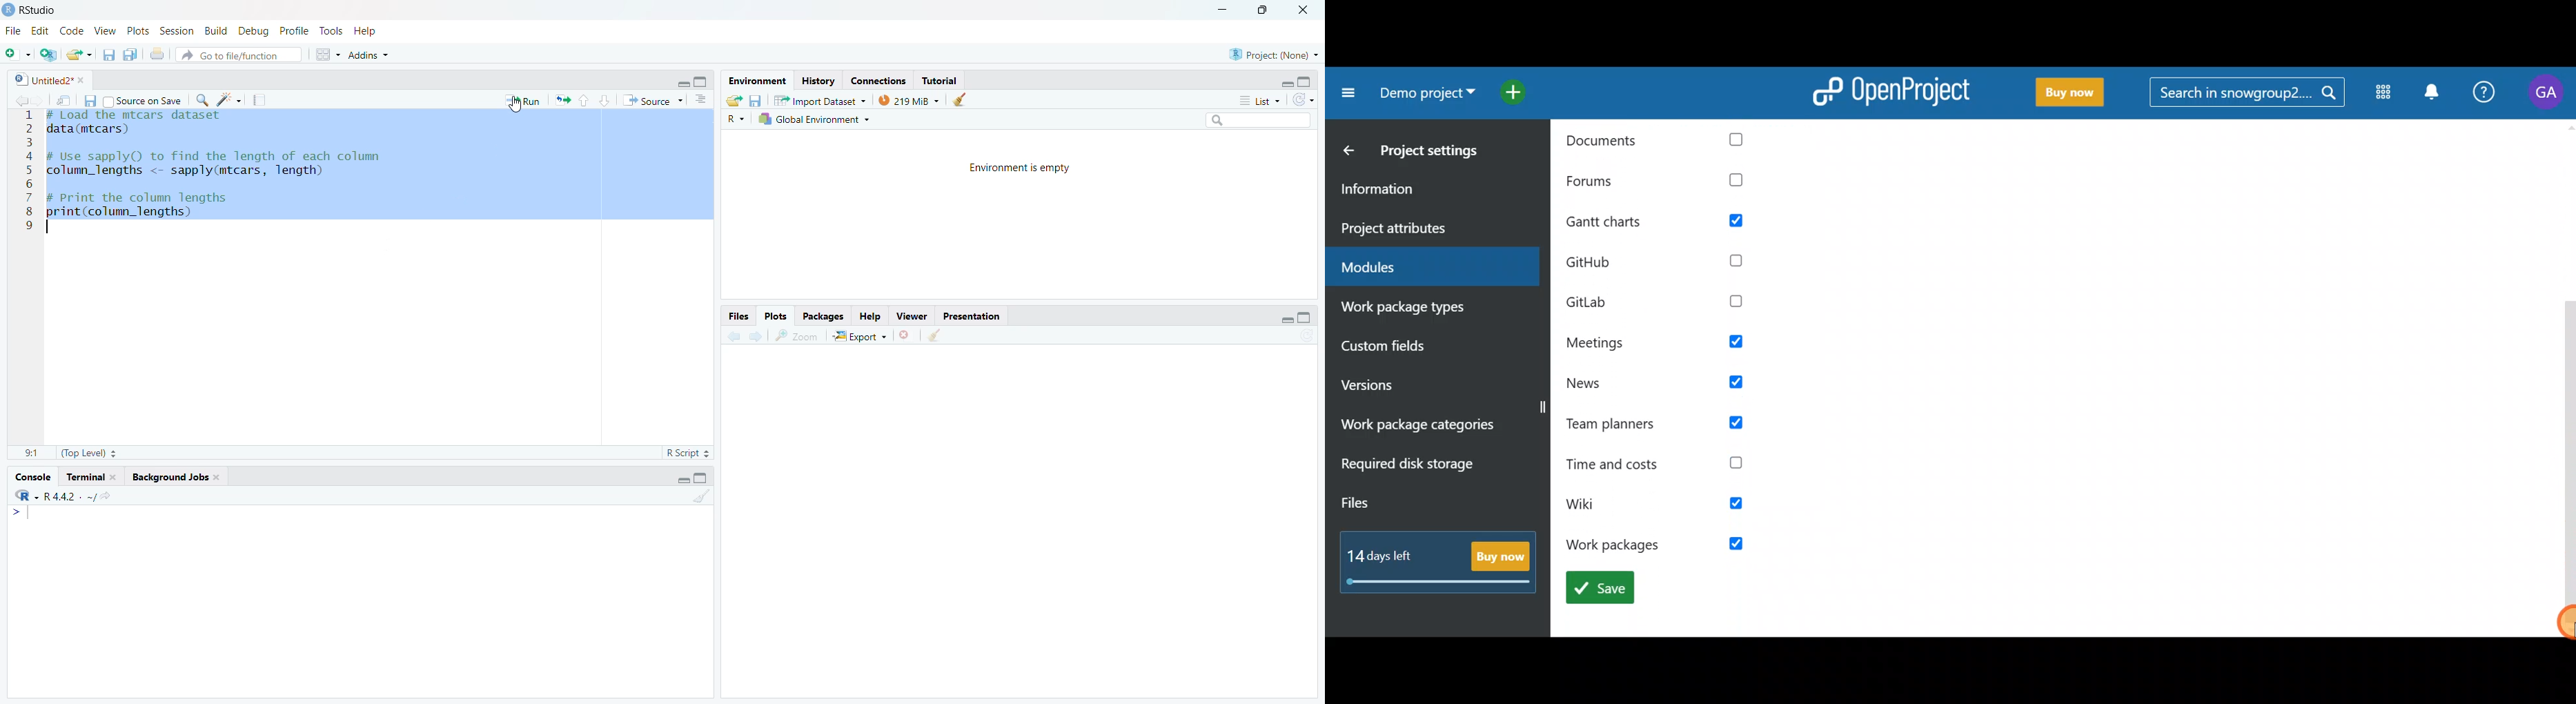 The height and width of the screenshot is (728, 2576). What do you see at coordinates (255, 30) in the screenshot?
I see `Debug` at bounding box center [255, 30].